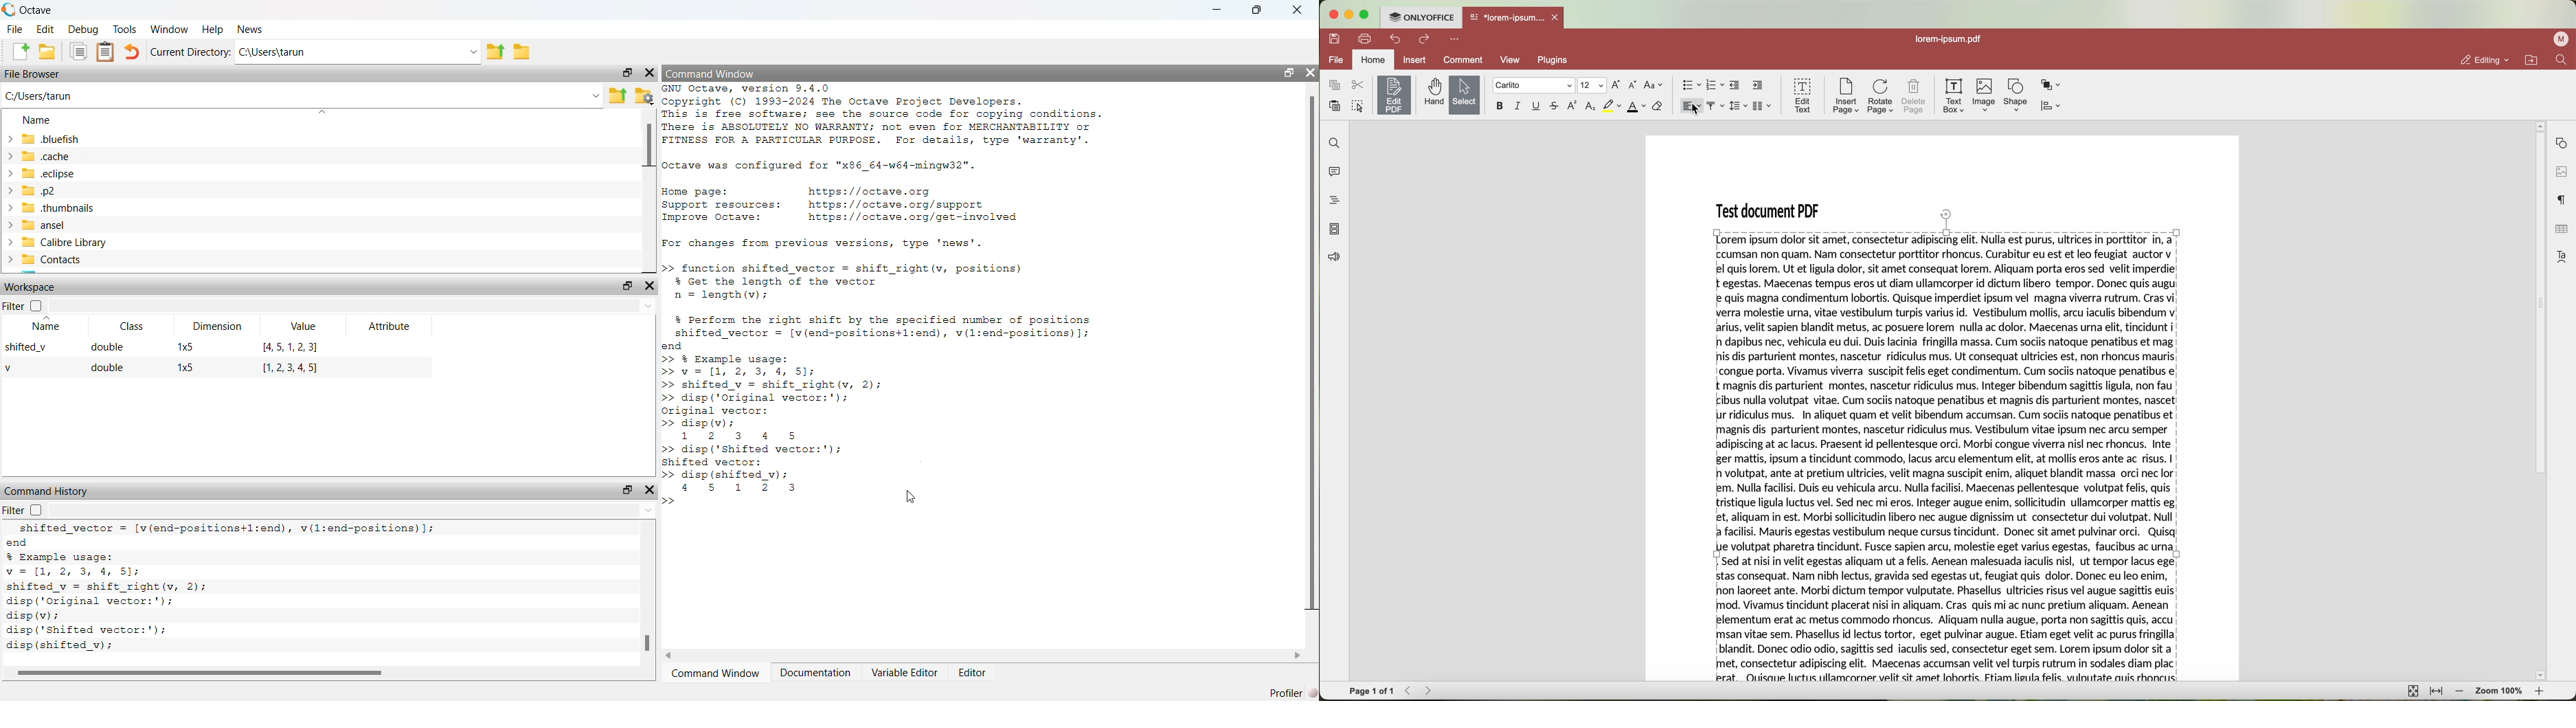 Image resolution: width=2576 pixels, height=728 pixels. Describe the element at coordinates (911, 496) in the screenshot. I see `cursor` at that location.